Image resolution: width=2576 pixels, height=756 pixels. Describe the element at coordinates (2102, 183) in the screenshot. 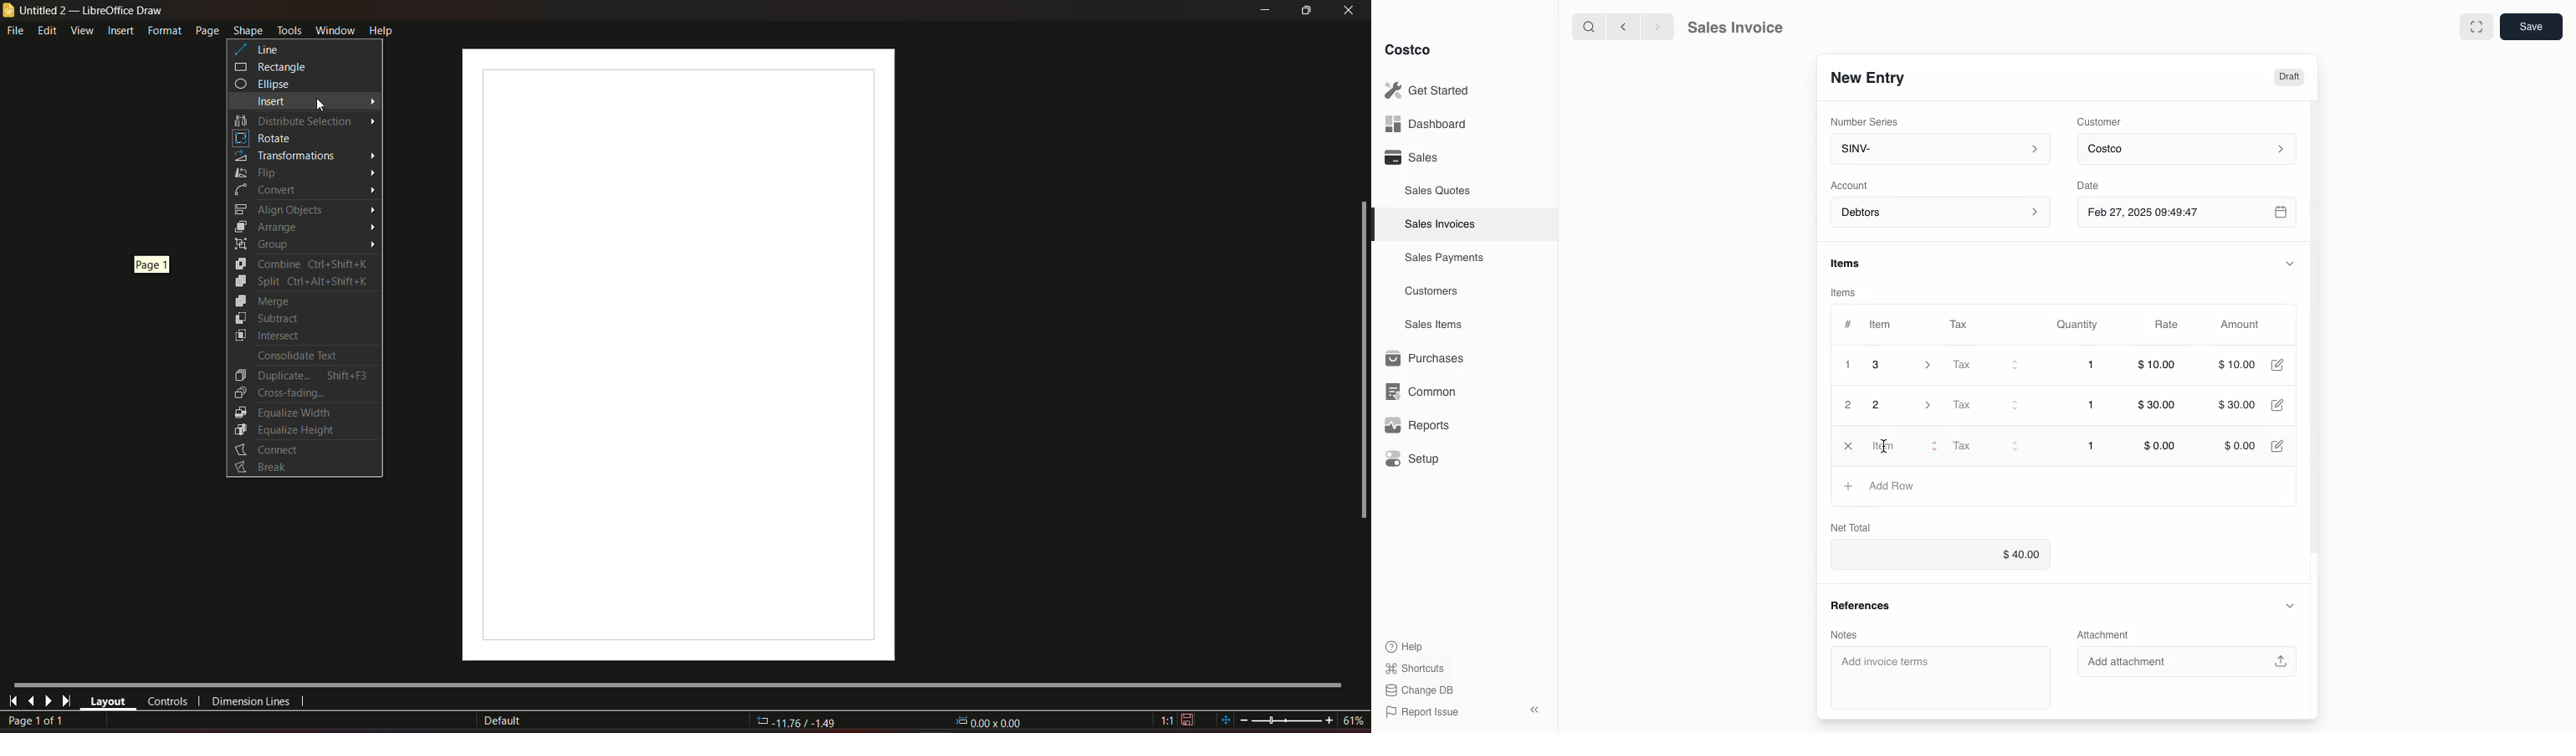

I see `Date` at that location.